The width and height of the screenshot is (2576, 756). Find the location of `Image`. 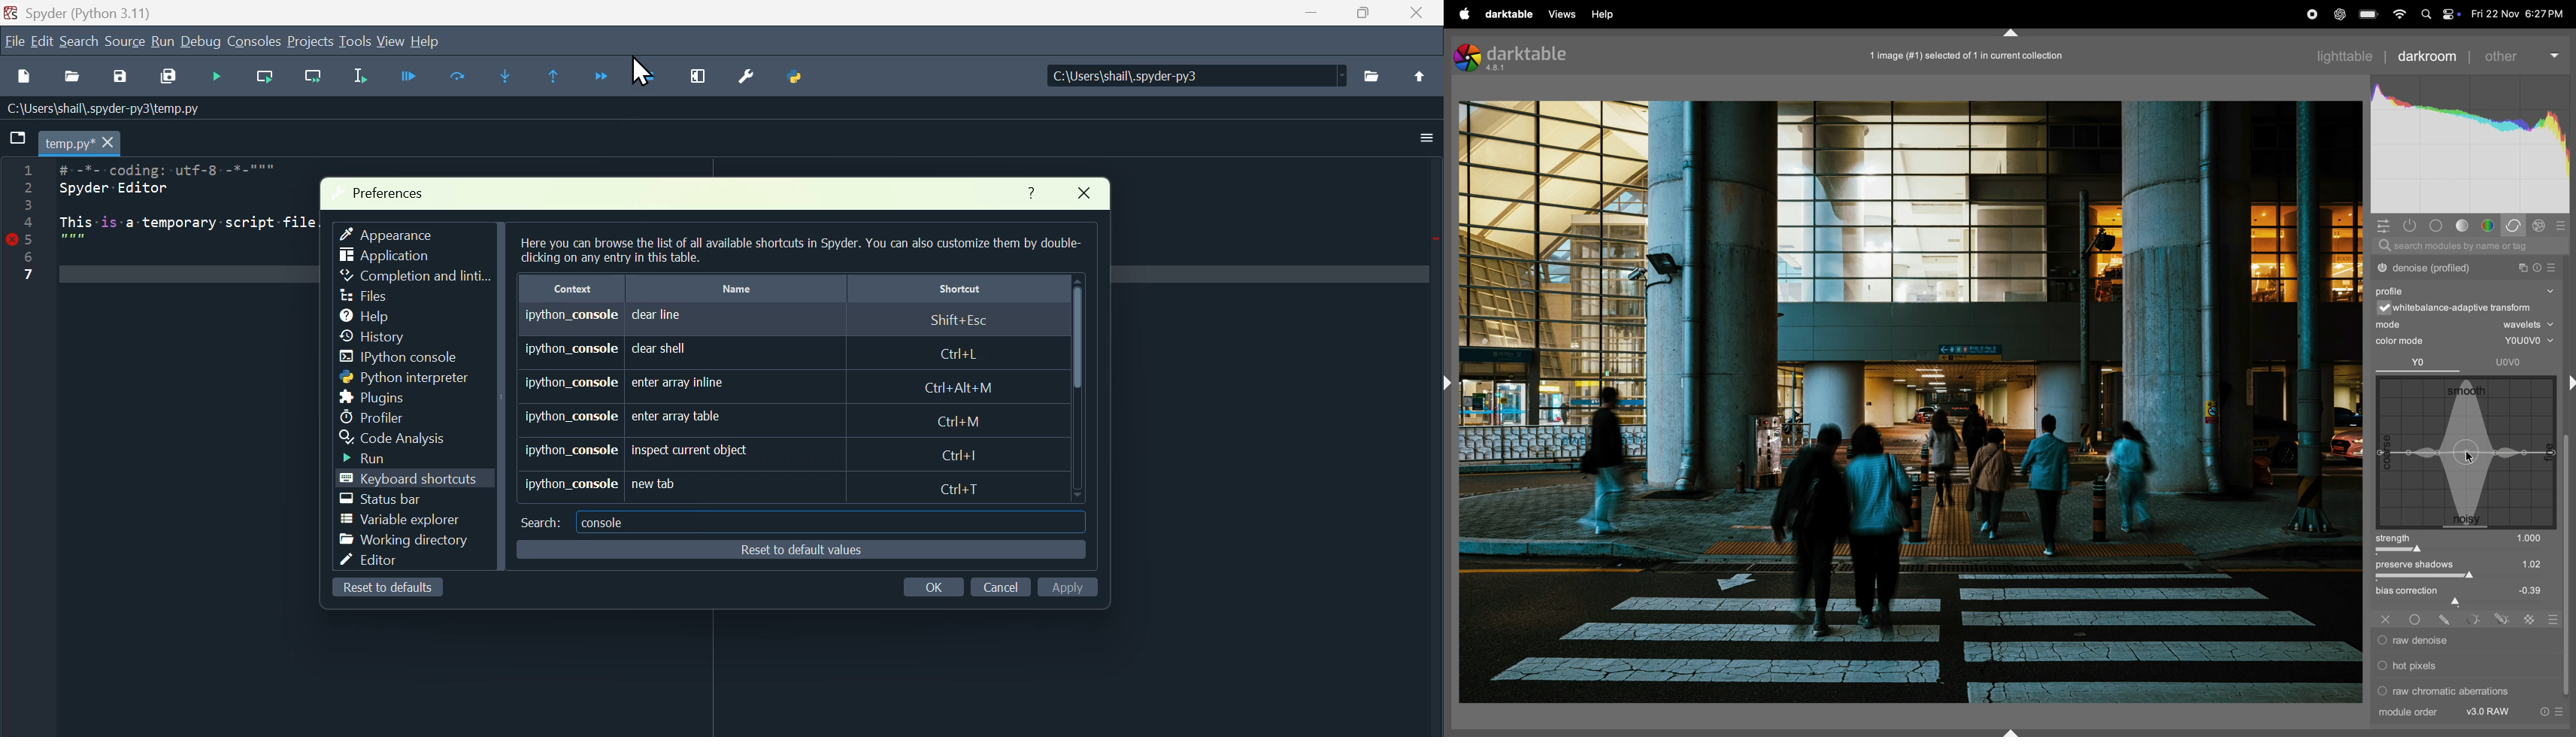

Image is located at coordinates (1911, 403).